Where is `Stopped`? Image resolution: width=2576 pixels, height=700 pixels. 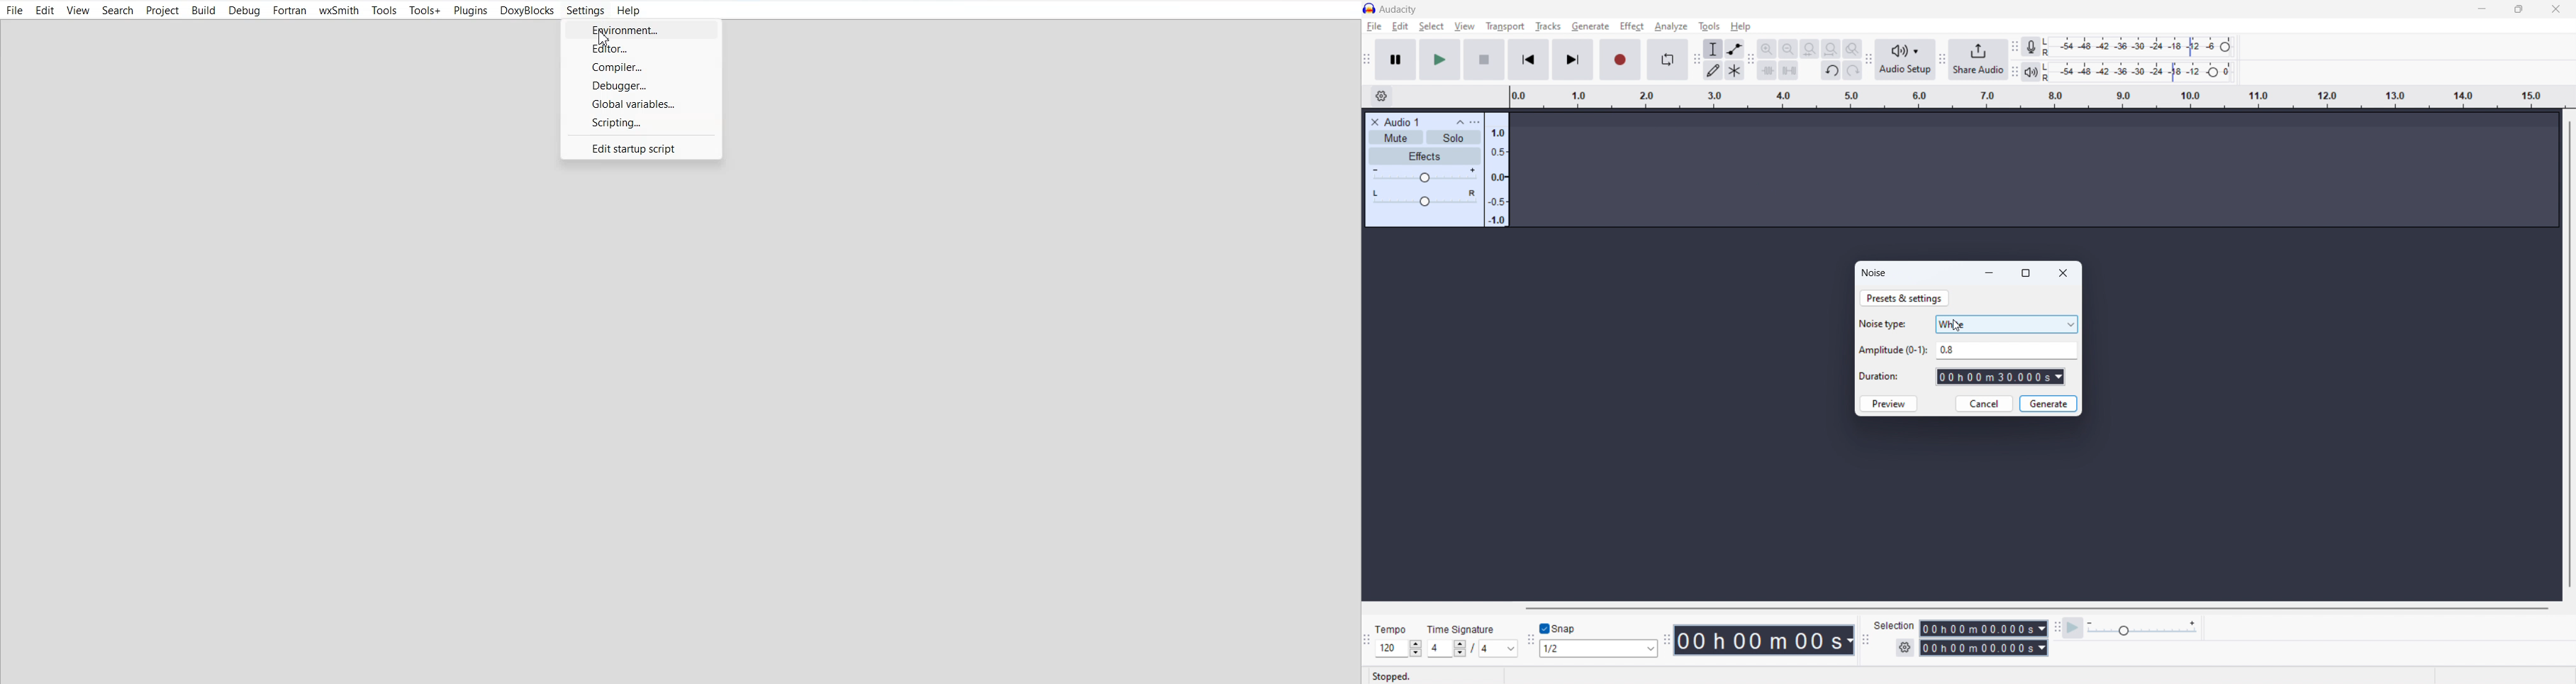
Stopped is located at coordinates (1392, 676).